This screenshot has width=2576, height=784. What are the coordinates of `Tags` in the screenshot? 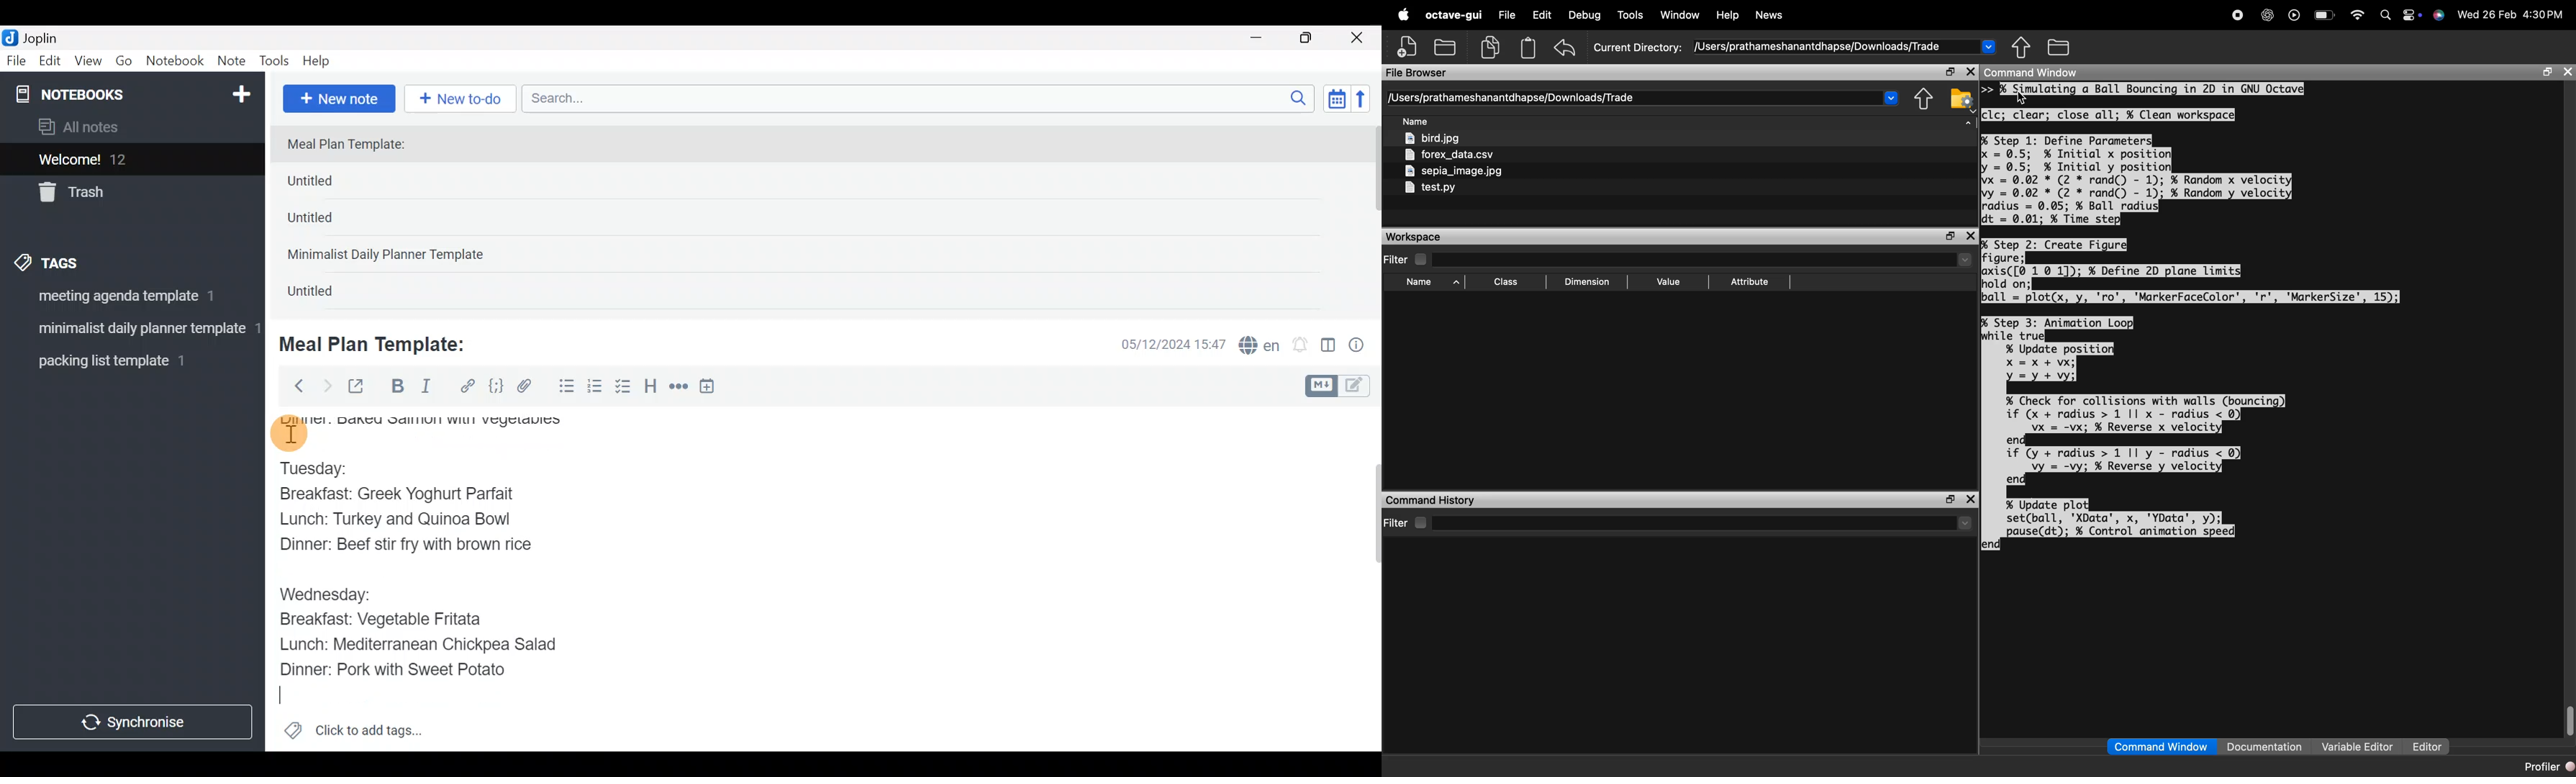 It's located at (81, 260).